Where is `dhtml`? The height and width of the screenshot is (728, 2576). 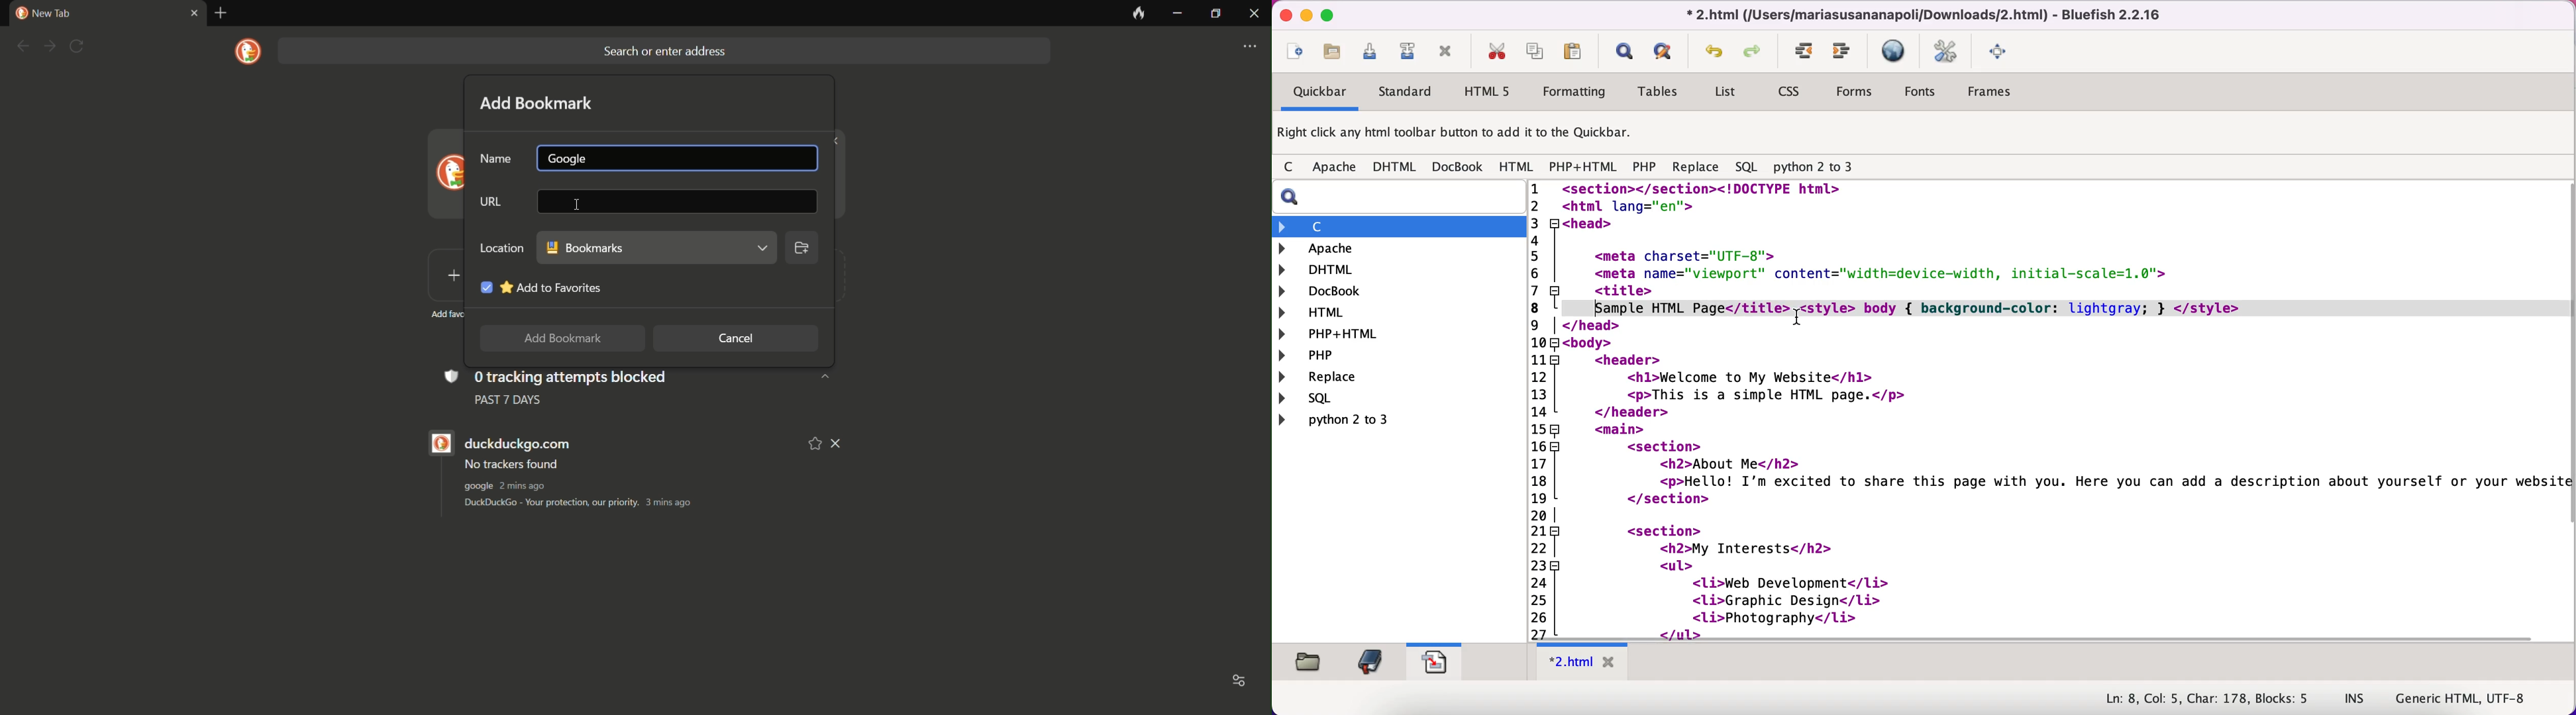 dhtml is located at coordinates (1323, 268).